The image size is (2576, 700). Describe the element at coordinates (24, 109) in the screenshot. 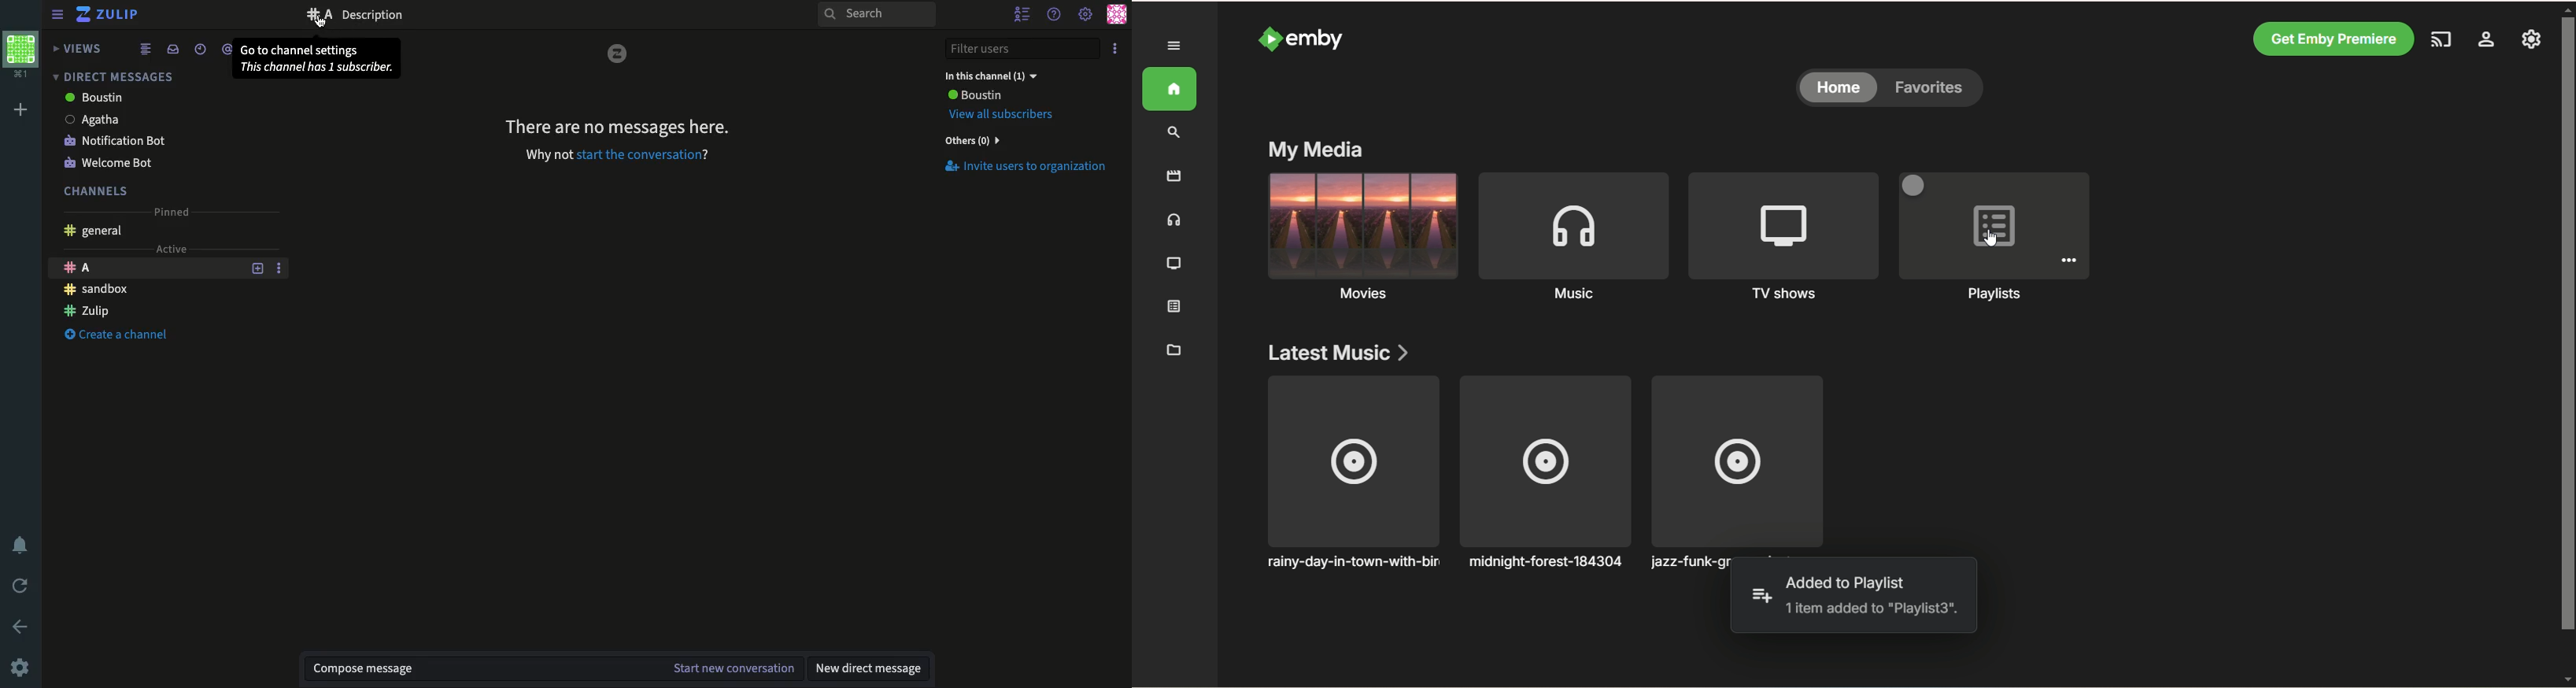

I see `Add` at that location.